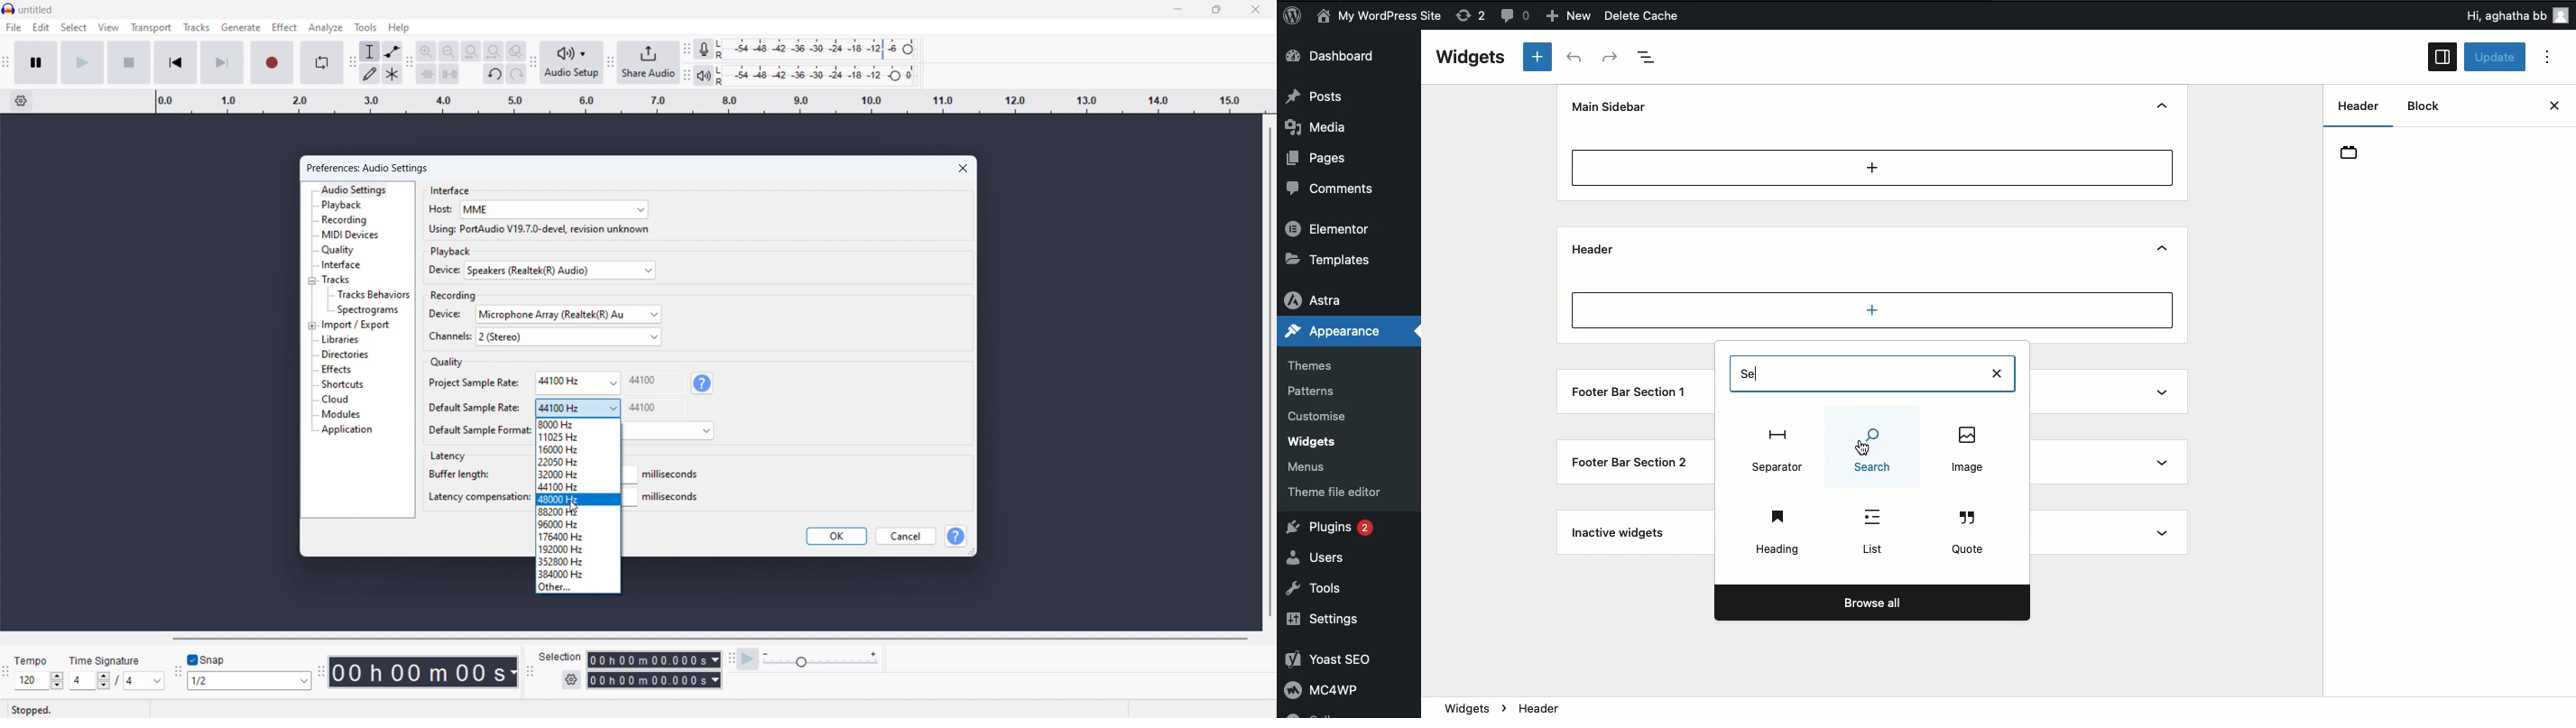 Image resolution: width=2576 pixels, height=728 pixels. Describe the element at coordinates (579, 560) in the screenshot. I see `352800 Hz` at that location.